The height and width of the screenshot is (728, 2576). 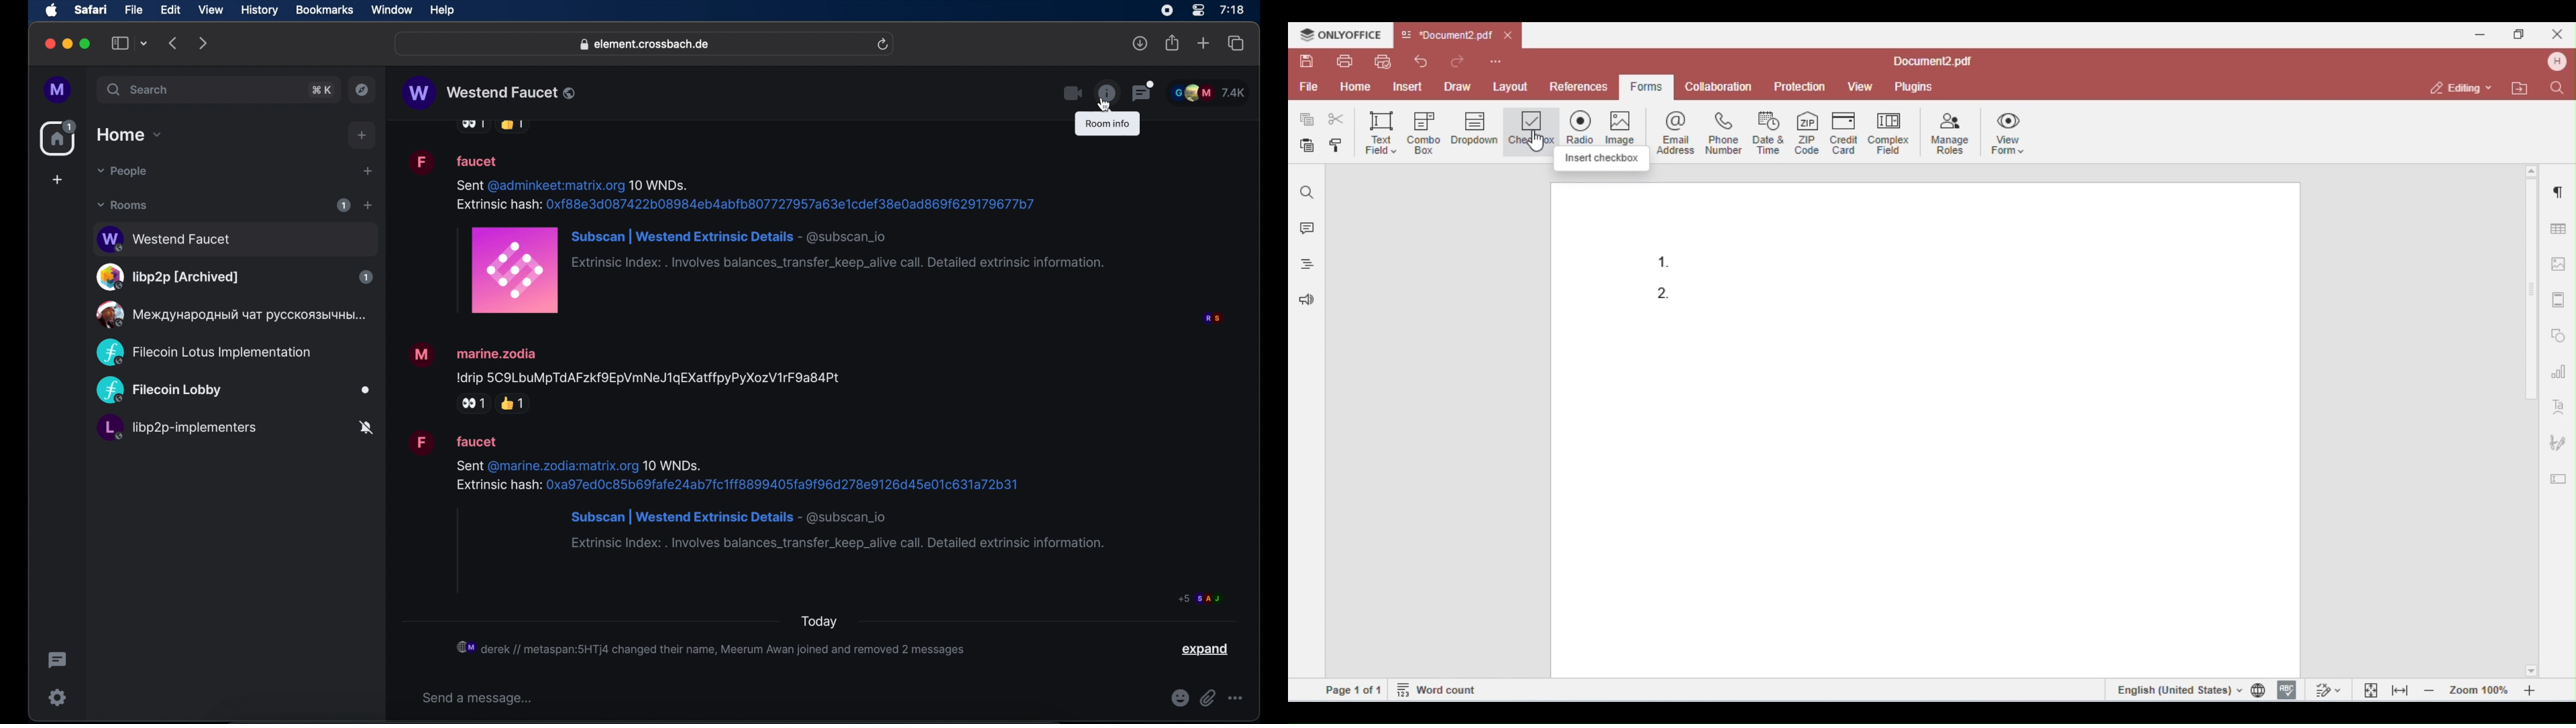 What do you see at coordinates (58, 697) in the screenshot?
I see `settings` at bounding box center [58, 697].